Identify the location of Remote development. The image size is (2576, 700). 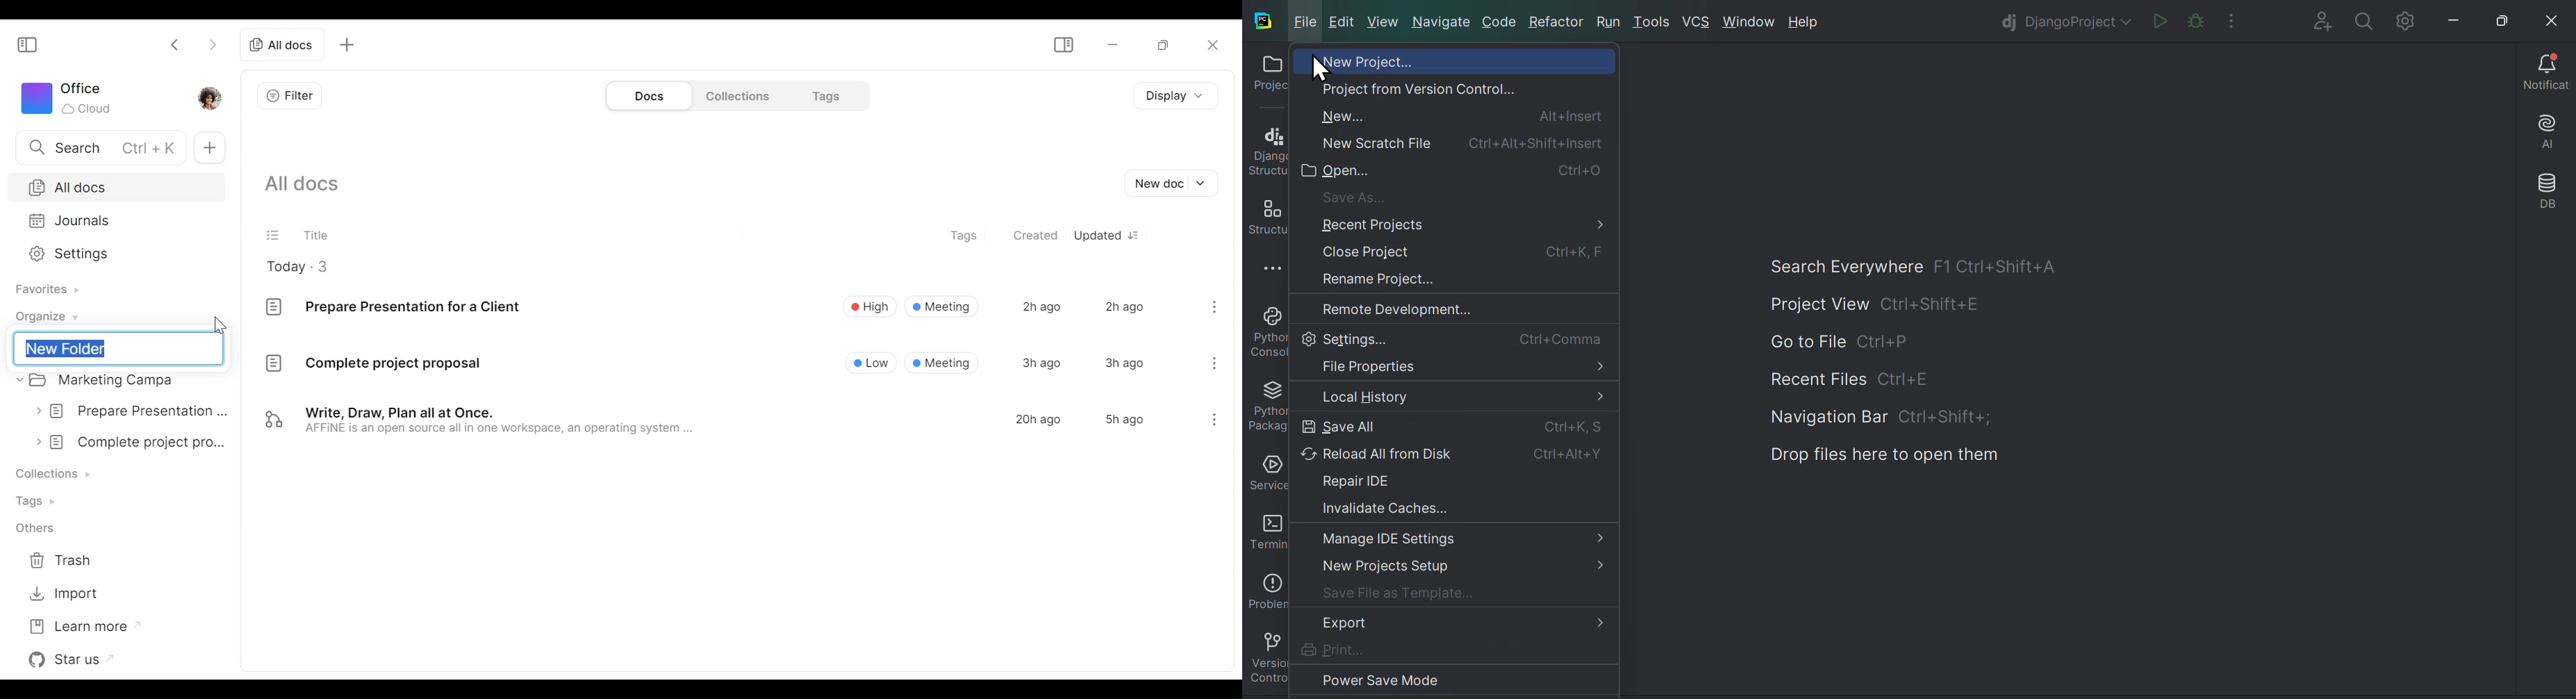
(1406, 309).